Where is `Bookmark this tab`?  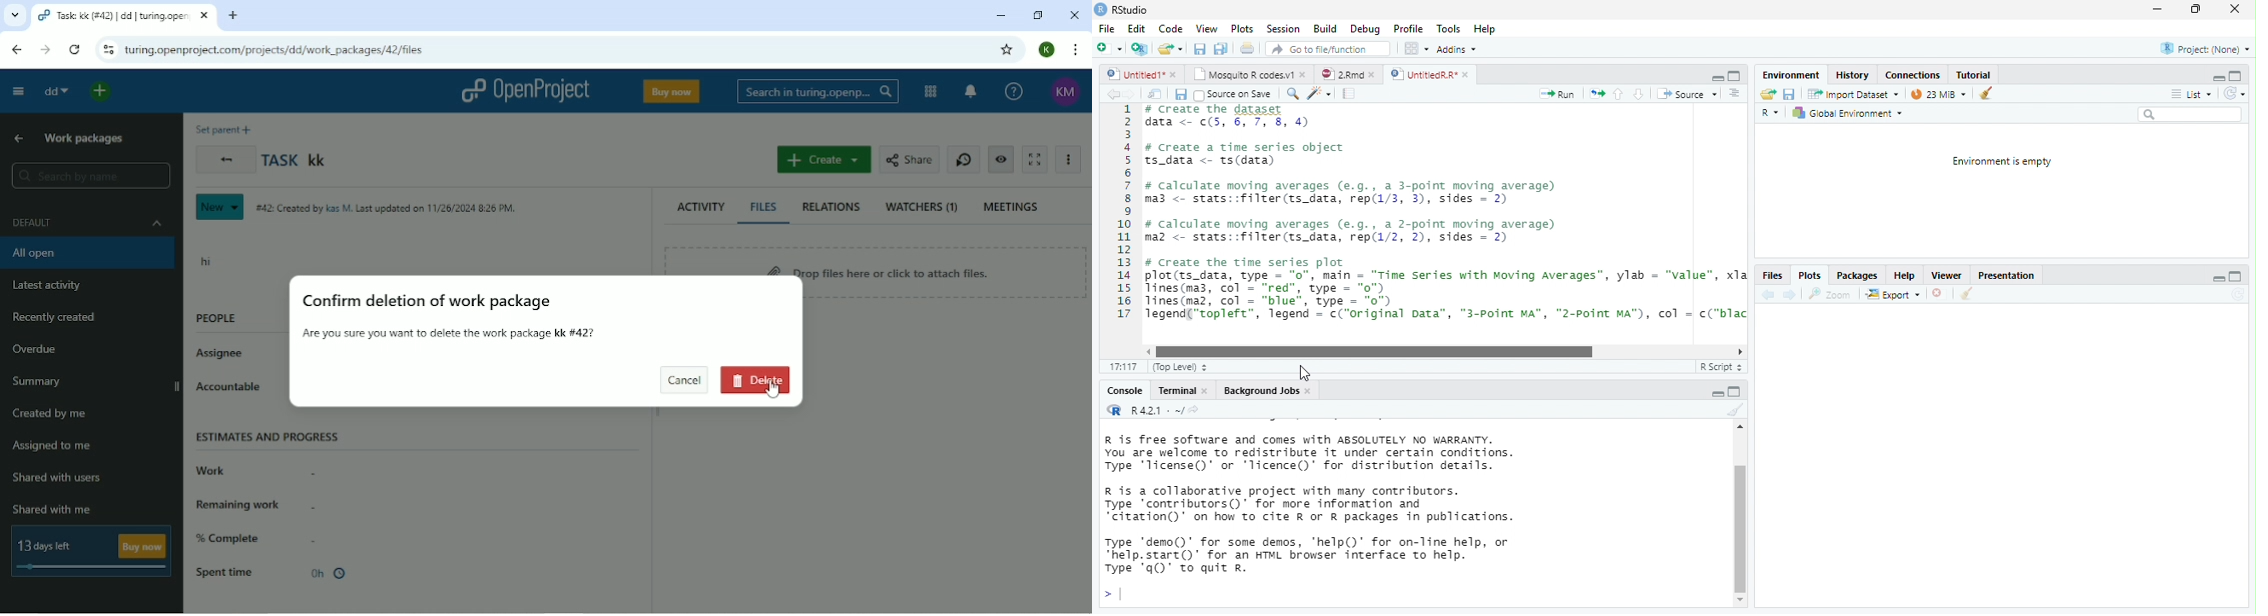
Bookmark this tab is located at coordinates (1007, 50).